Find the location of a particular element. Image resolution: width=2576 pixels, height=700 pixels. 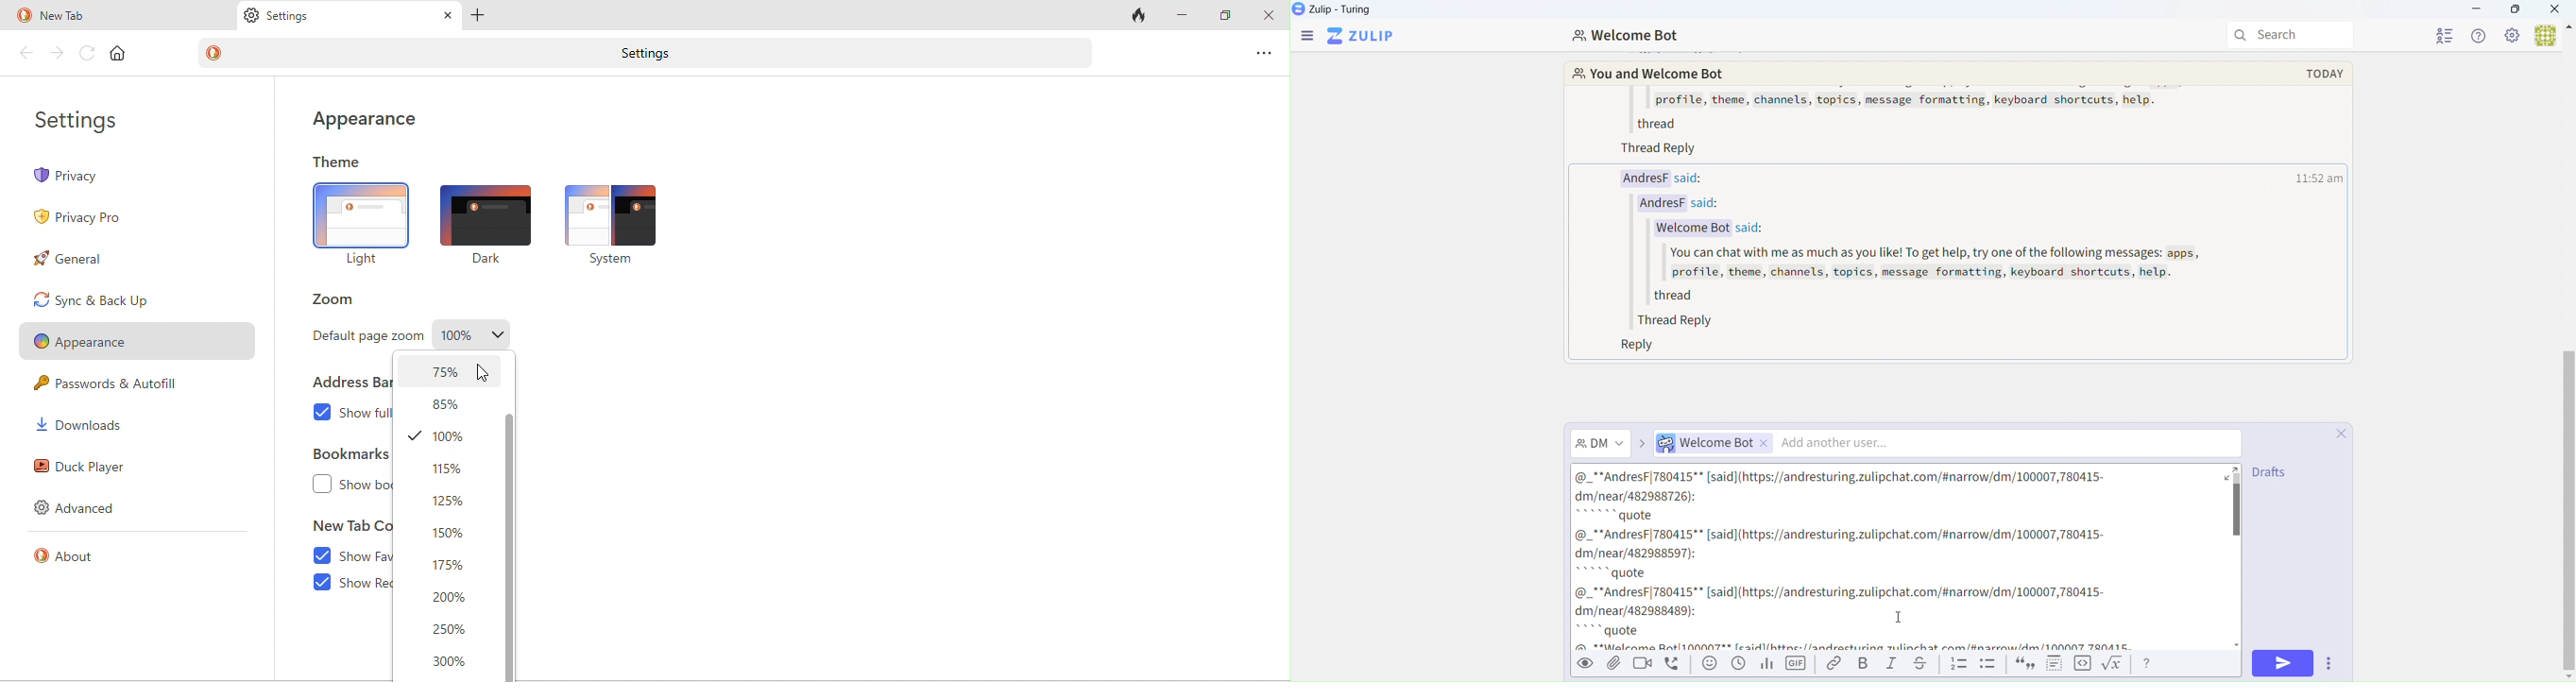

selected zoom page-75% is located at coordinates (453, 372).